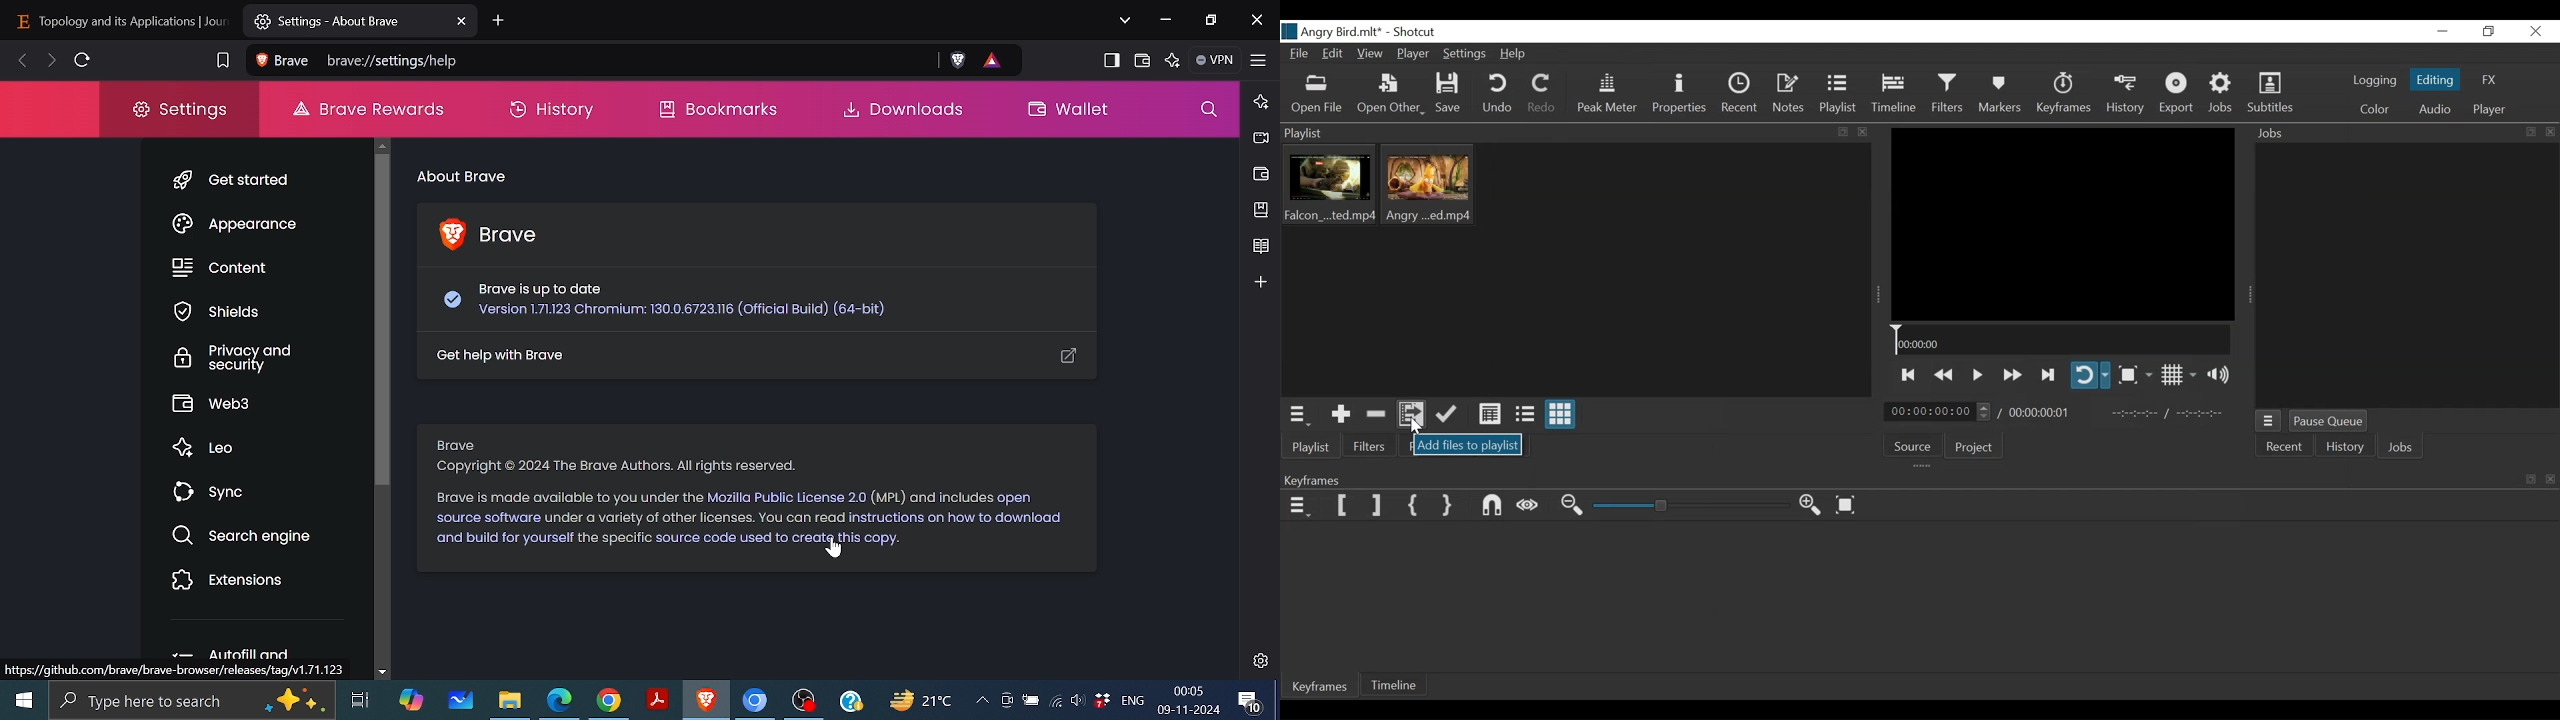 This screenshot has width=2576, height=728. I want to click on File Name, so click(1332, 31).